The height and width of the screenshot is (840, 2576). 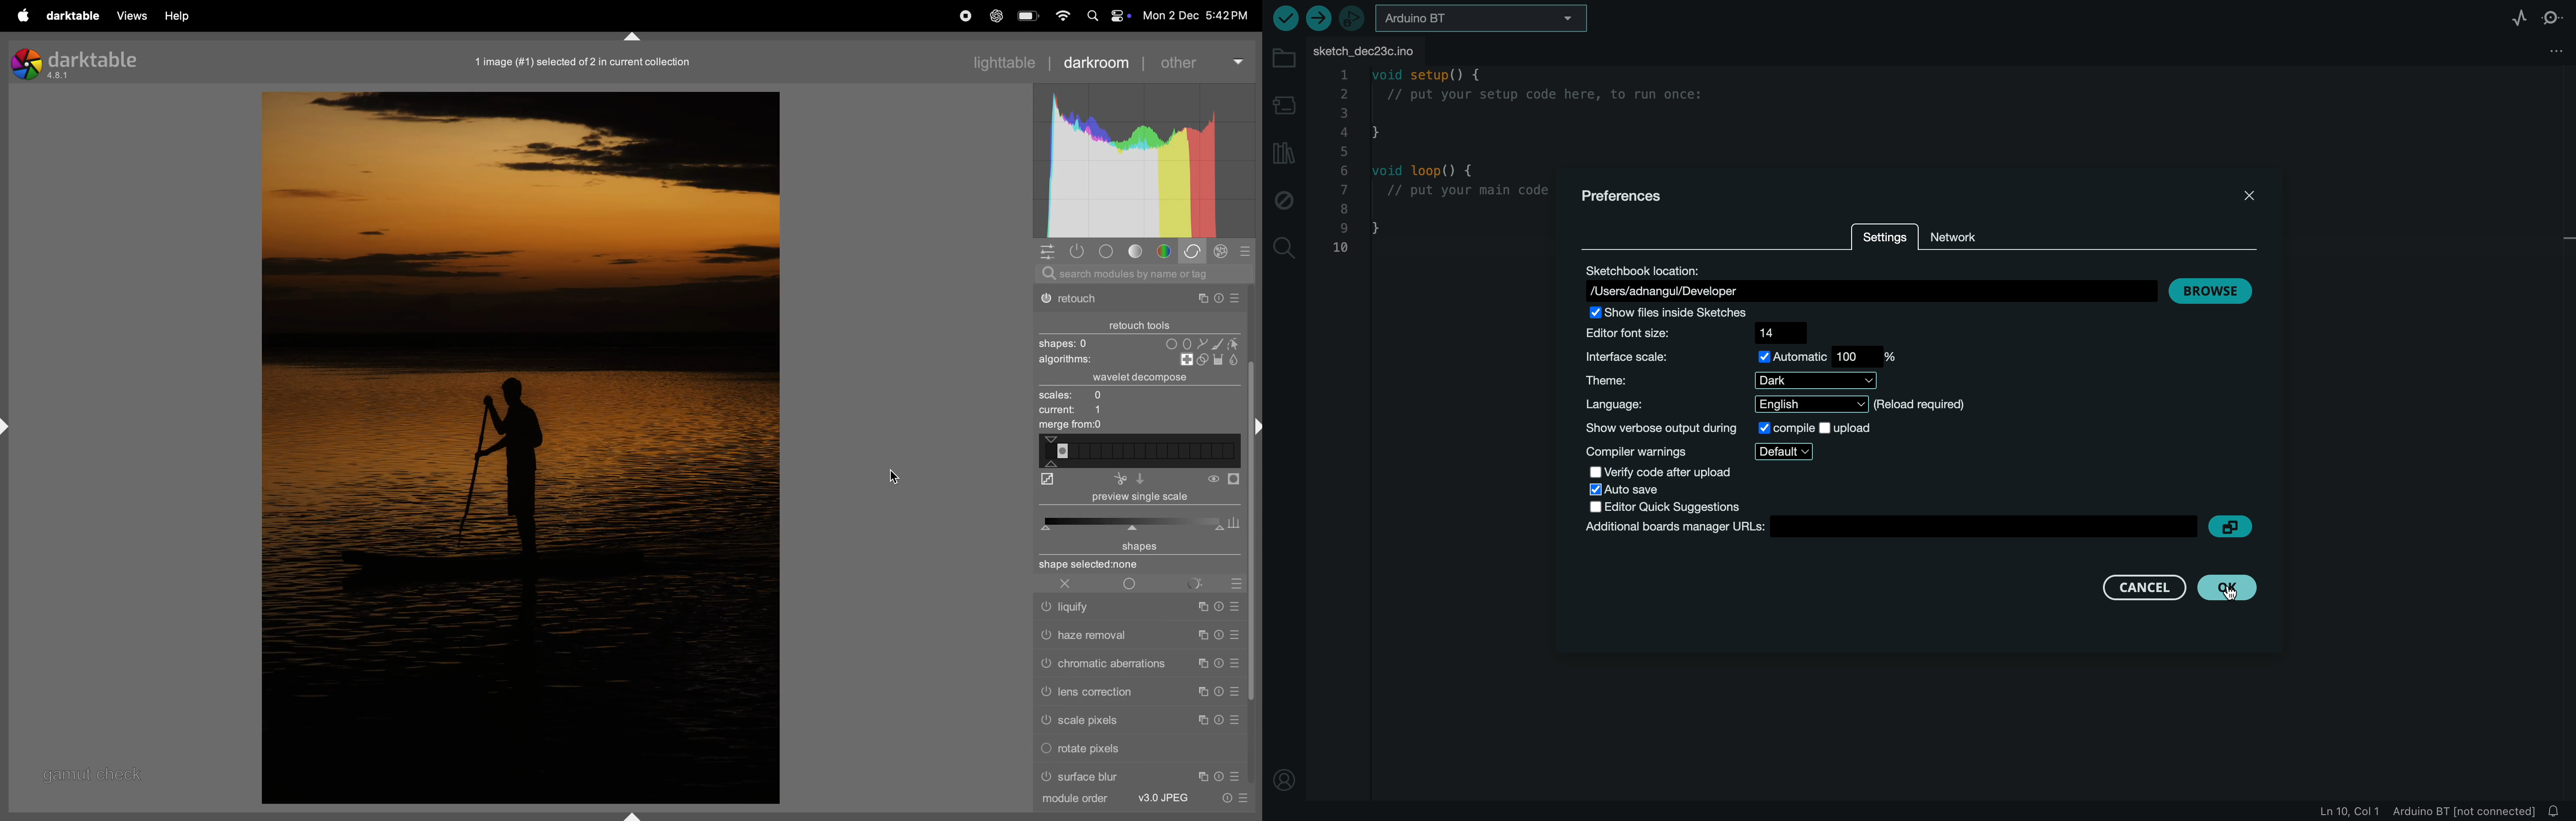 I want to click on apple widgets, so click(x=1106, y=16).